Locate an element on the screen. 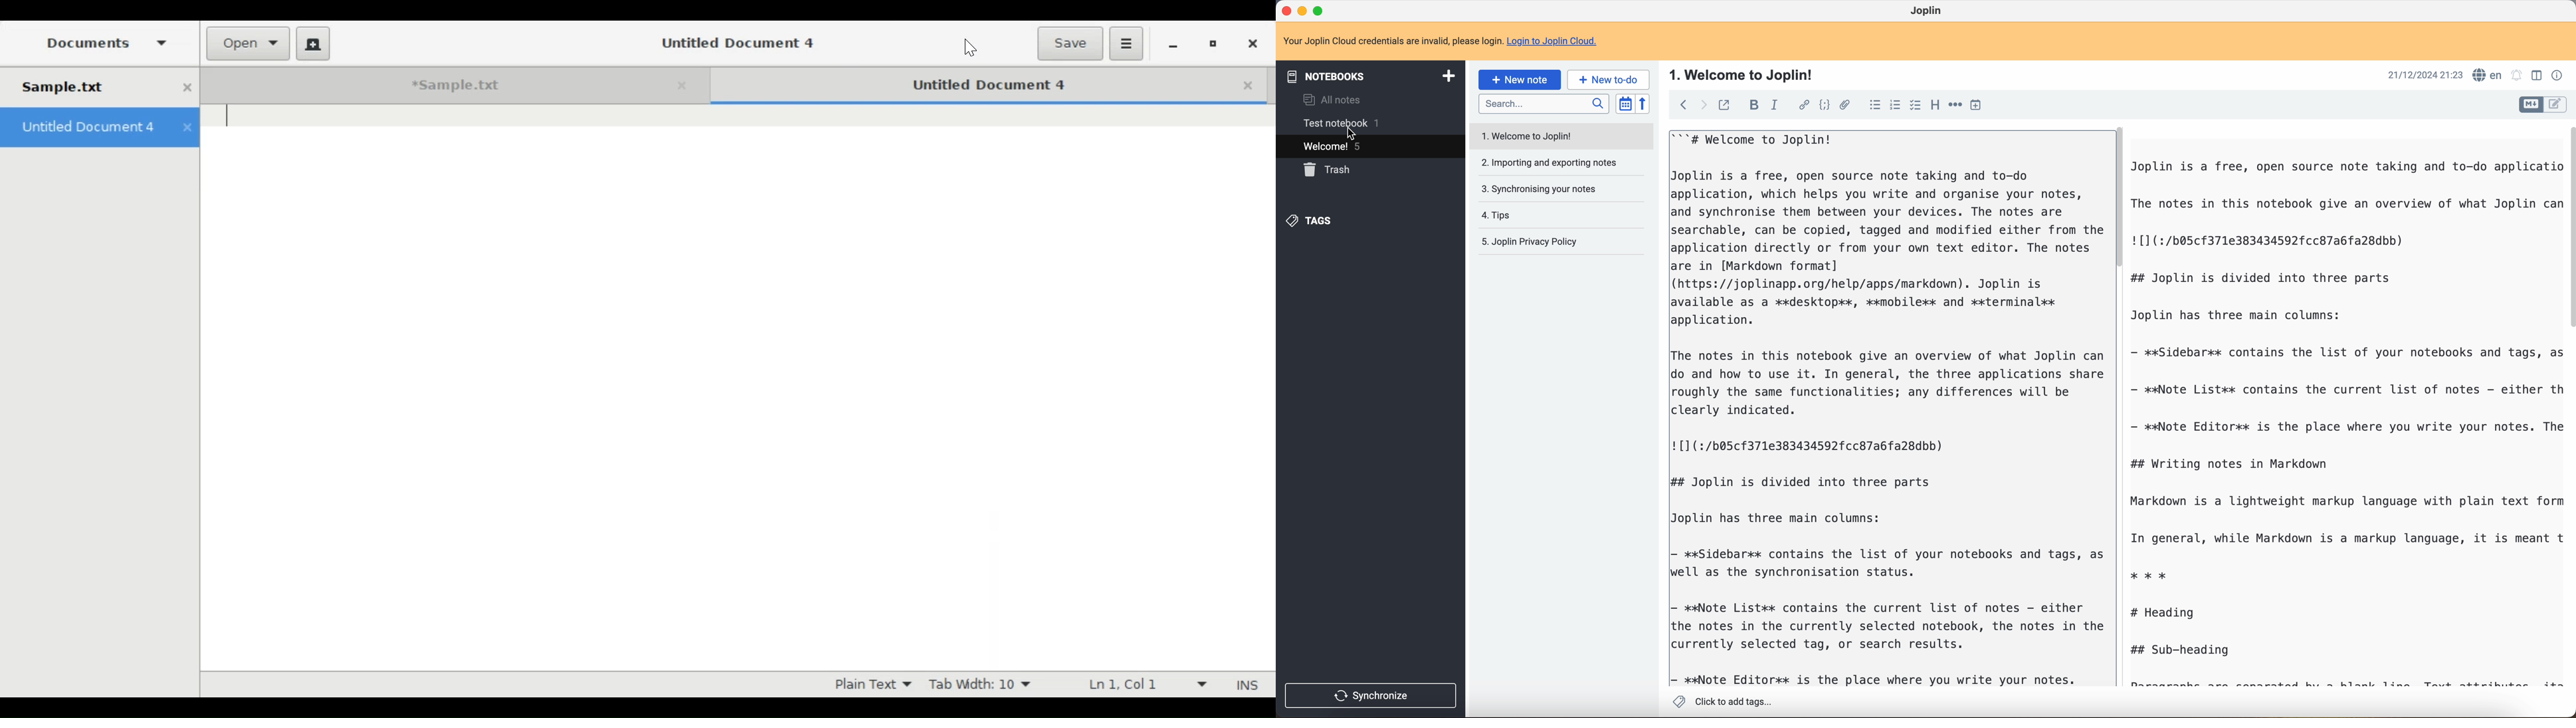  importing and exporting notes is located at coordinates (1548, 163).